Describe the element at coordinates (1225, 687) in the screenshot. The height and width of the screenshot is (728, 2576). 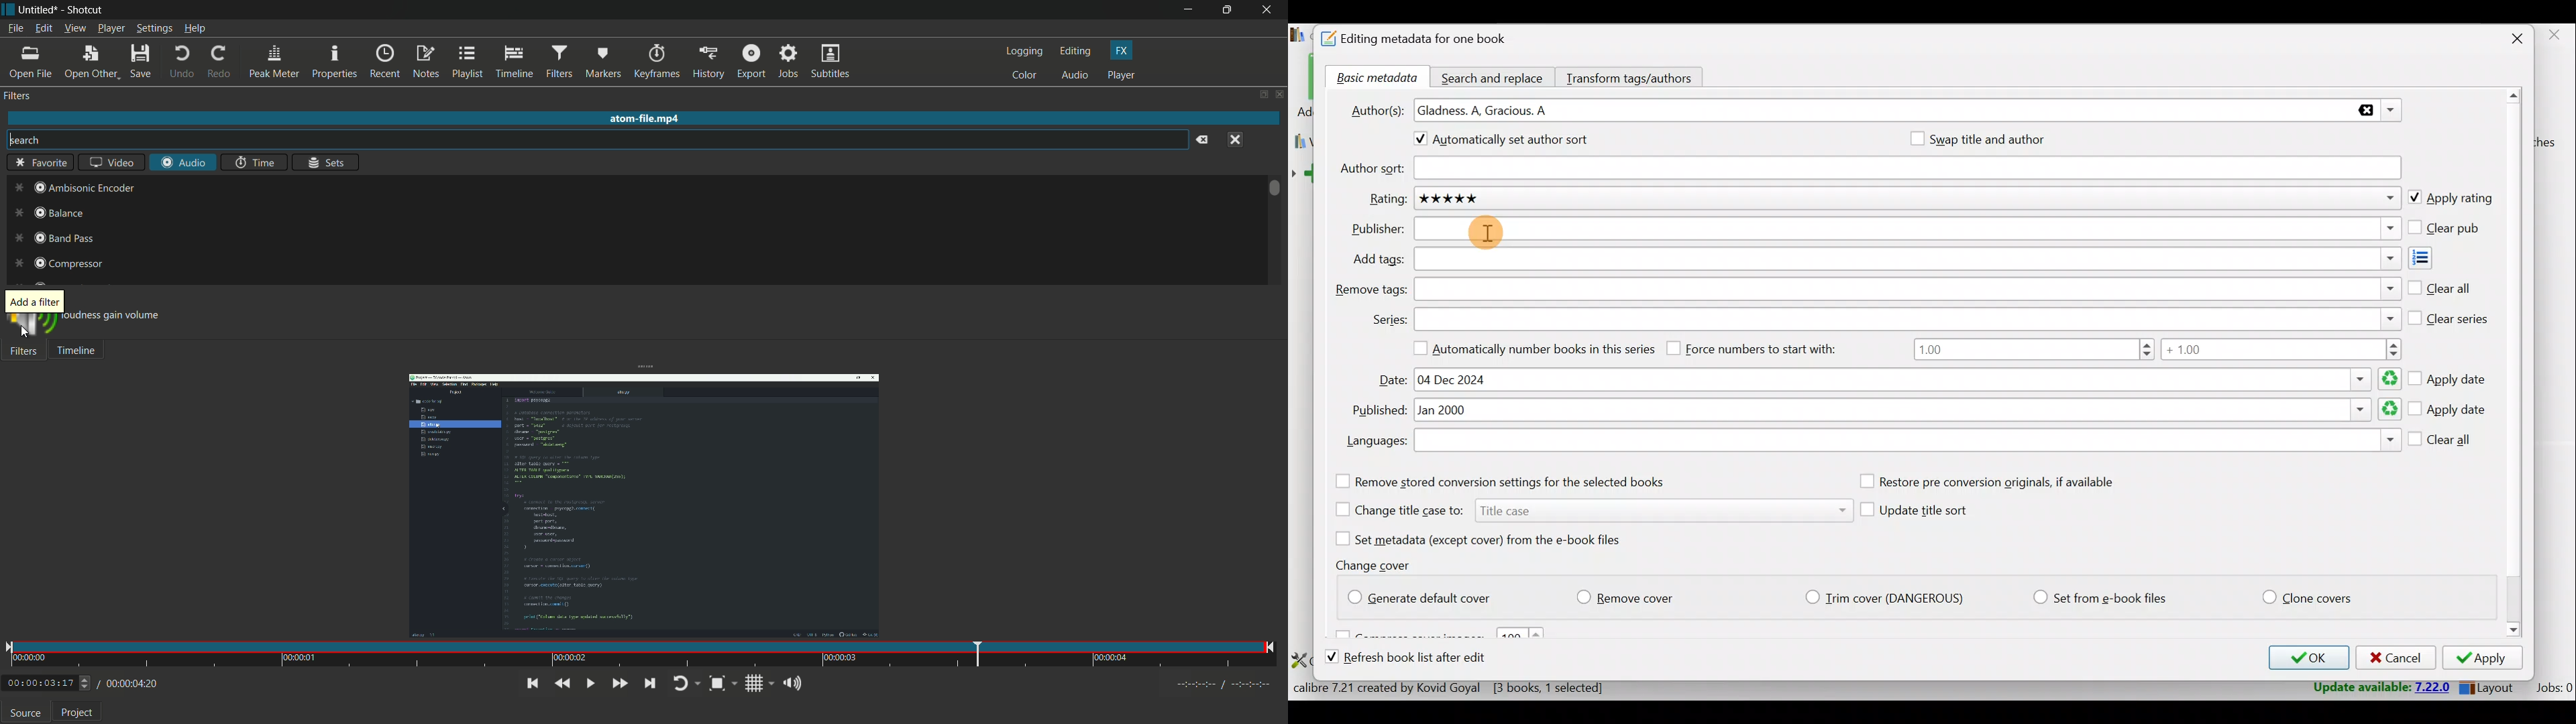
I see `Timecodes` at that location.